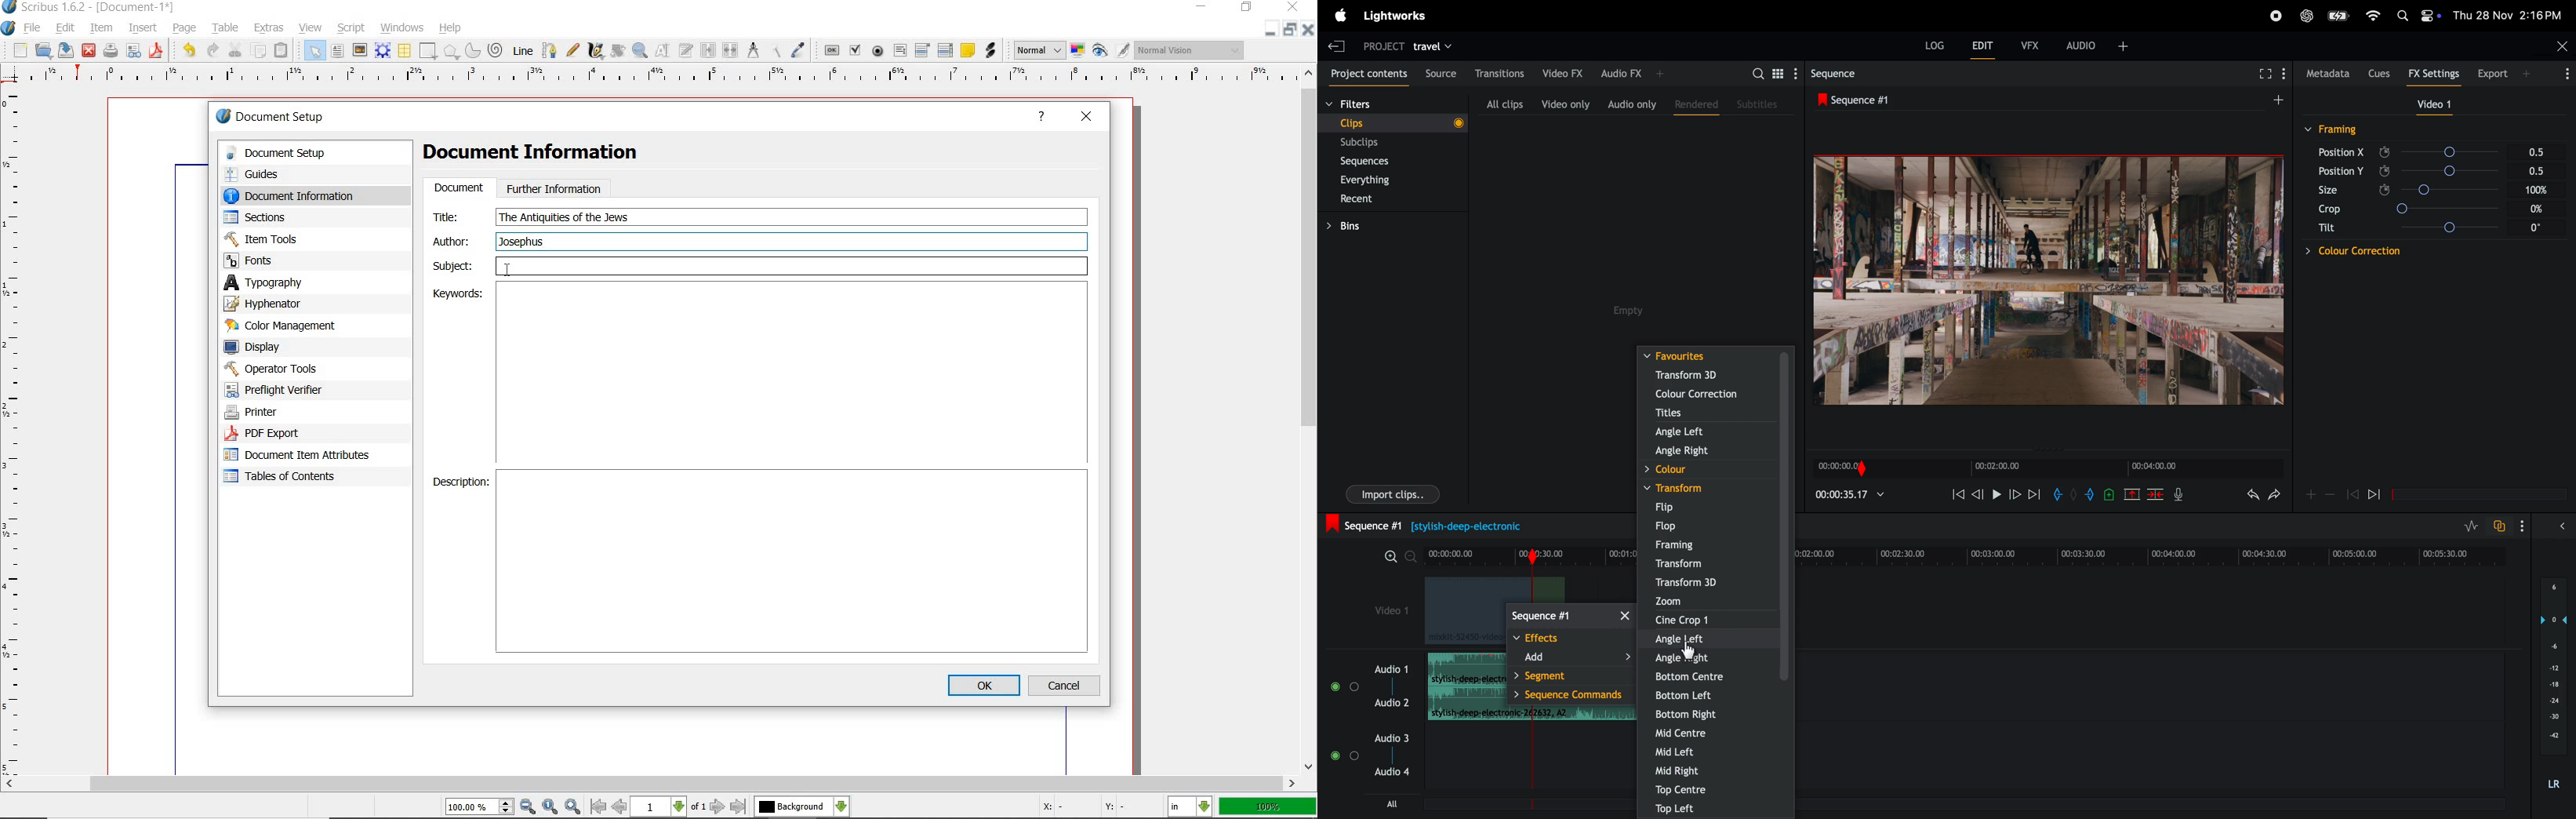  What do you see at coordinates (708, 51) in the screenshot?
I see `link text frames` at bounding box center [708, 51].